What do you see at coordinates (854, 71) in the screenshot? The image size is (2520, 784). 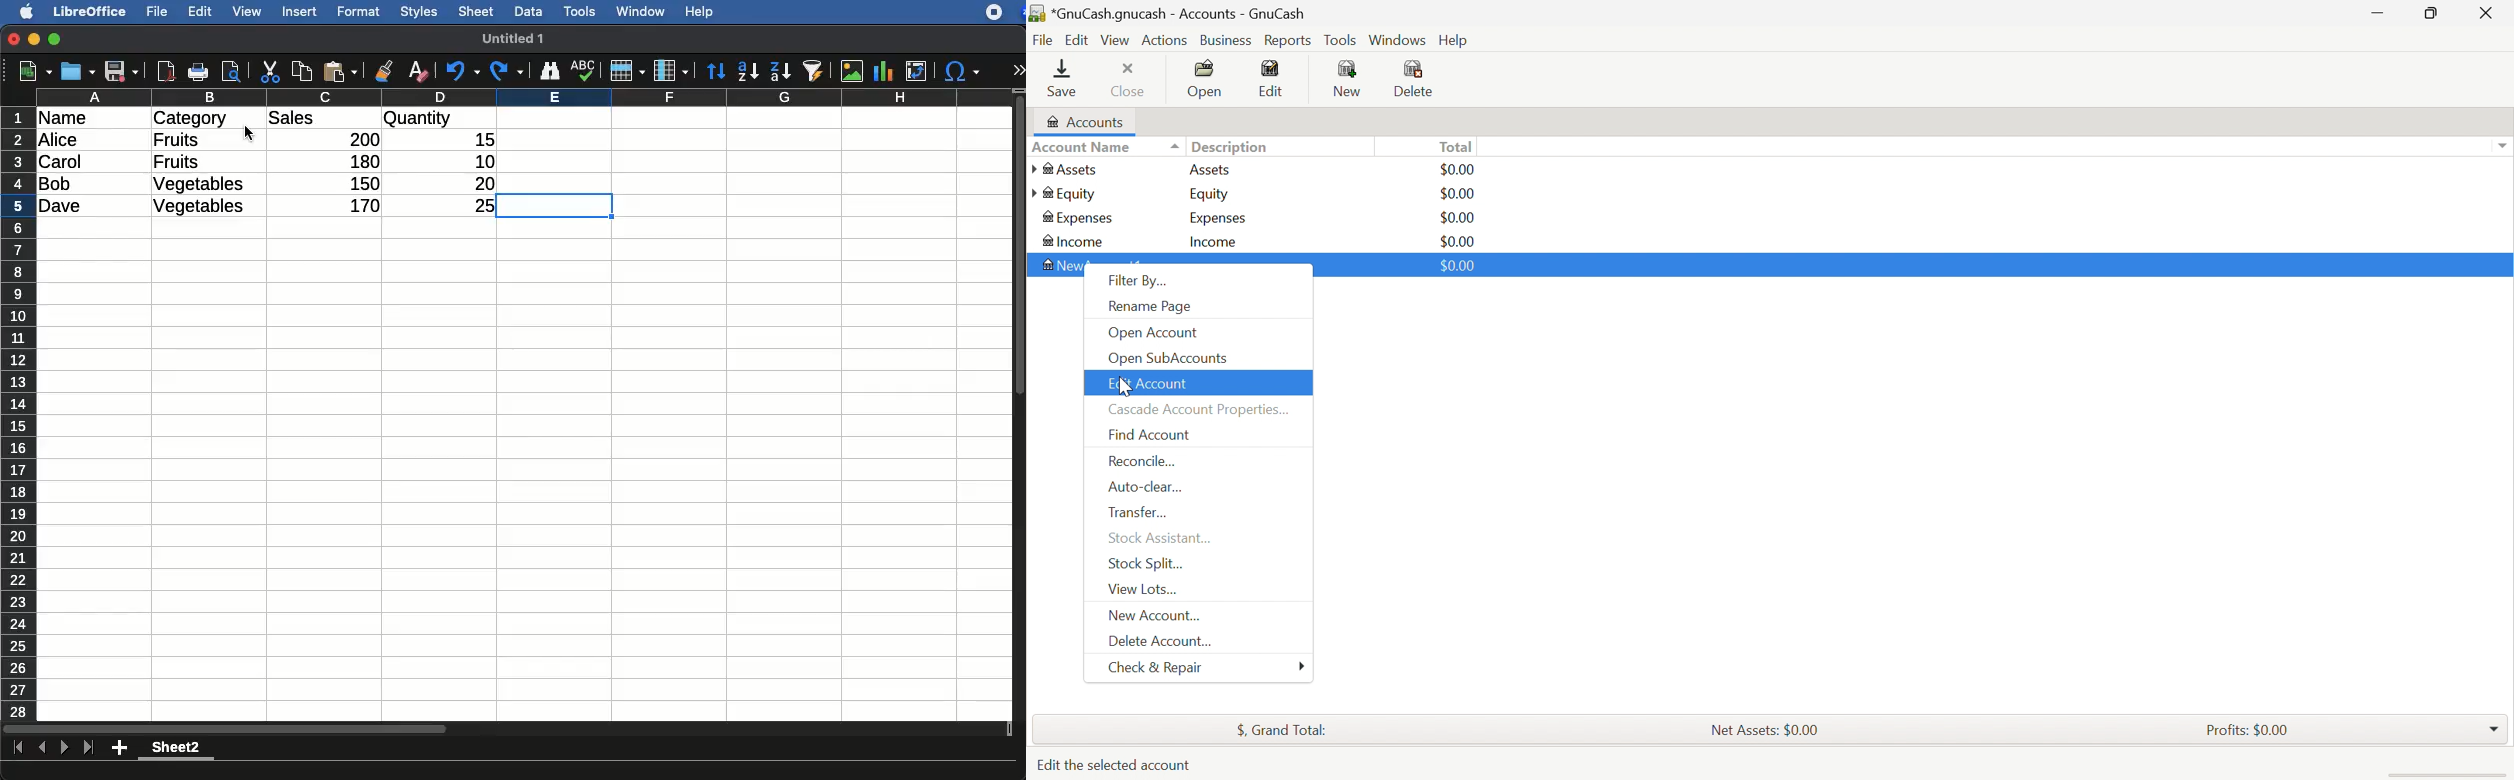 I see `image` at bounding box center [854, 71].